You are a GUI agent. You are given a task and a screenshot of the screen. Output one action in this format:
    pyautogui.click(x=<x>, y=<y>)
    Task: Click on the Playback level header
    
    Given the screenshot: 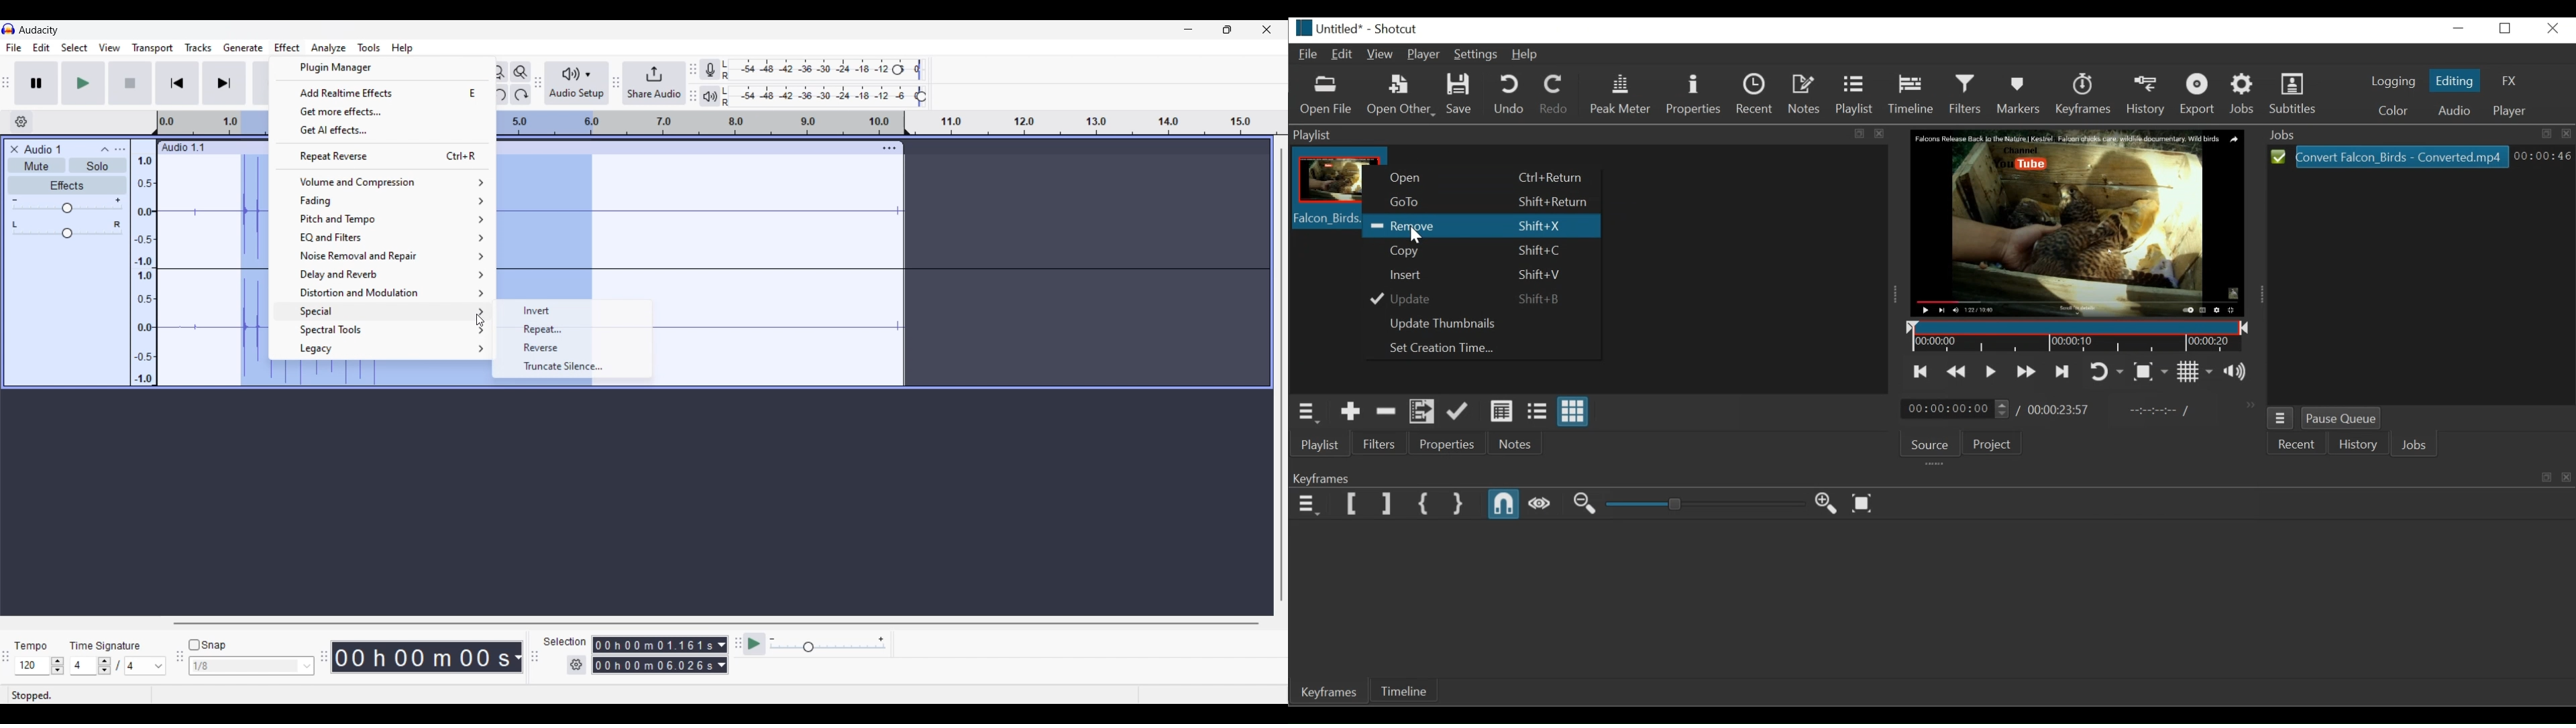 What is the action you would take?
    pyautogui.click(x=921, y=97)
    